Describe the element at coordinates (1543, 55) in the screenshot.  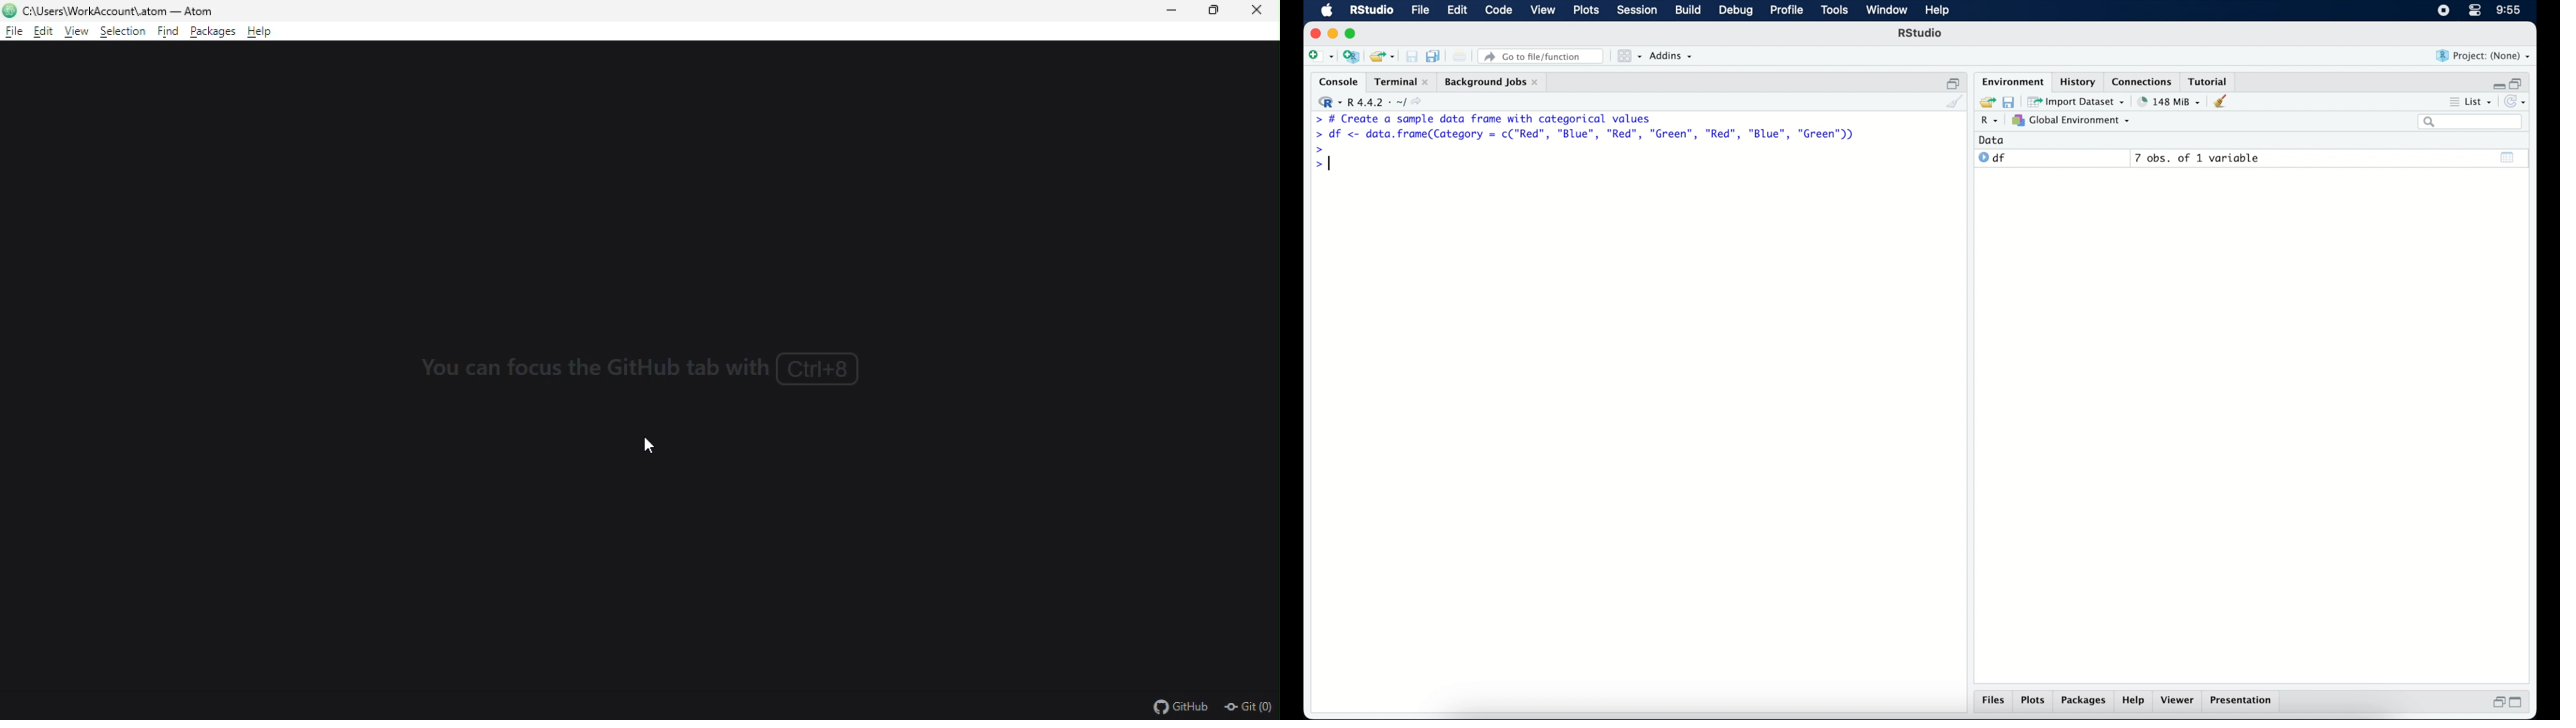
I see `Go to file/ function` at that location.